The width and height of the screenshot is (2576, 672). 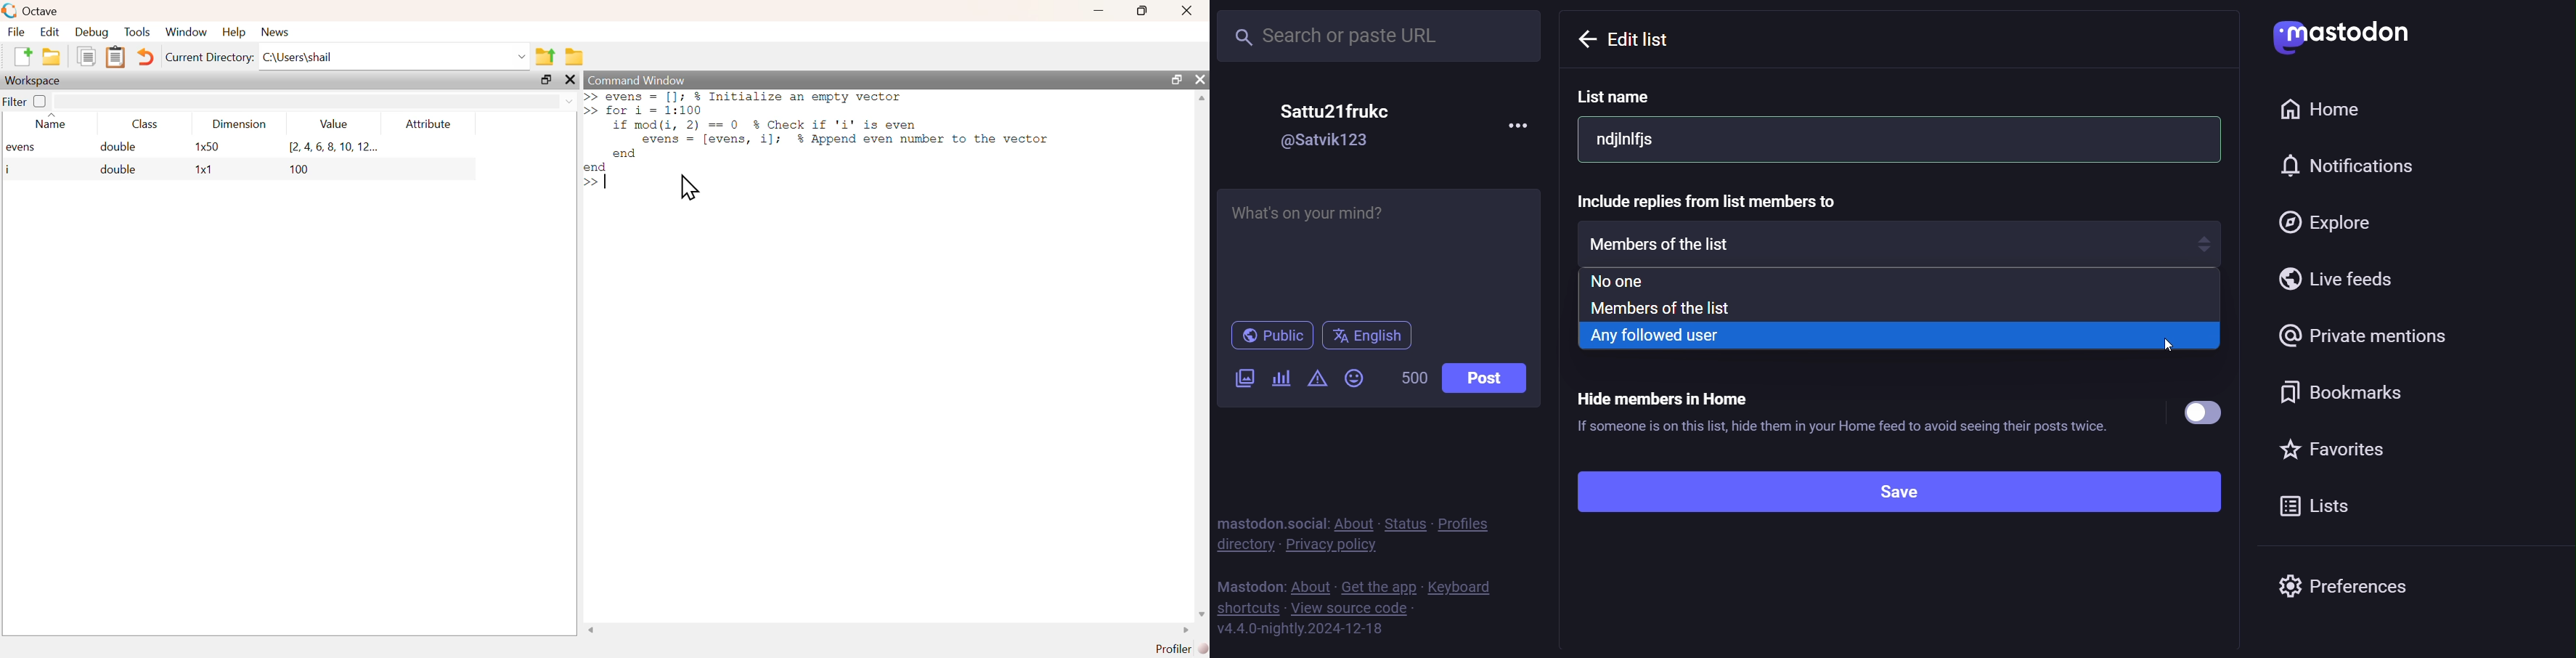 I want to click on search or paste URL, so click(x=1384, y=33).